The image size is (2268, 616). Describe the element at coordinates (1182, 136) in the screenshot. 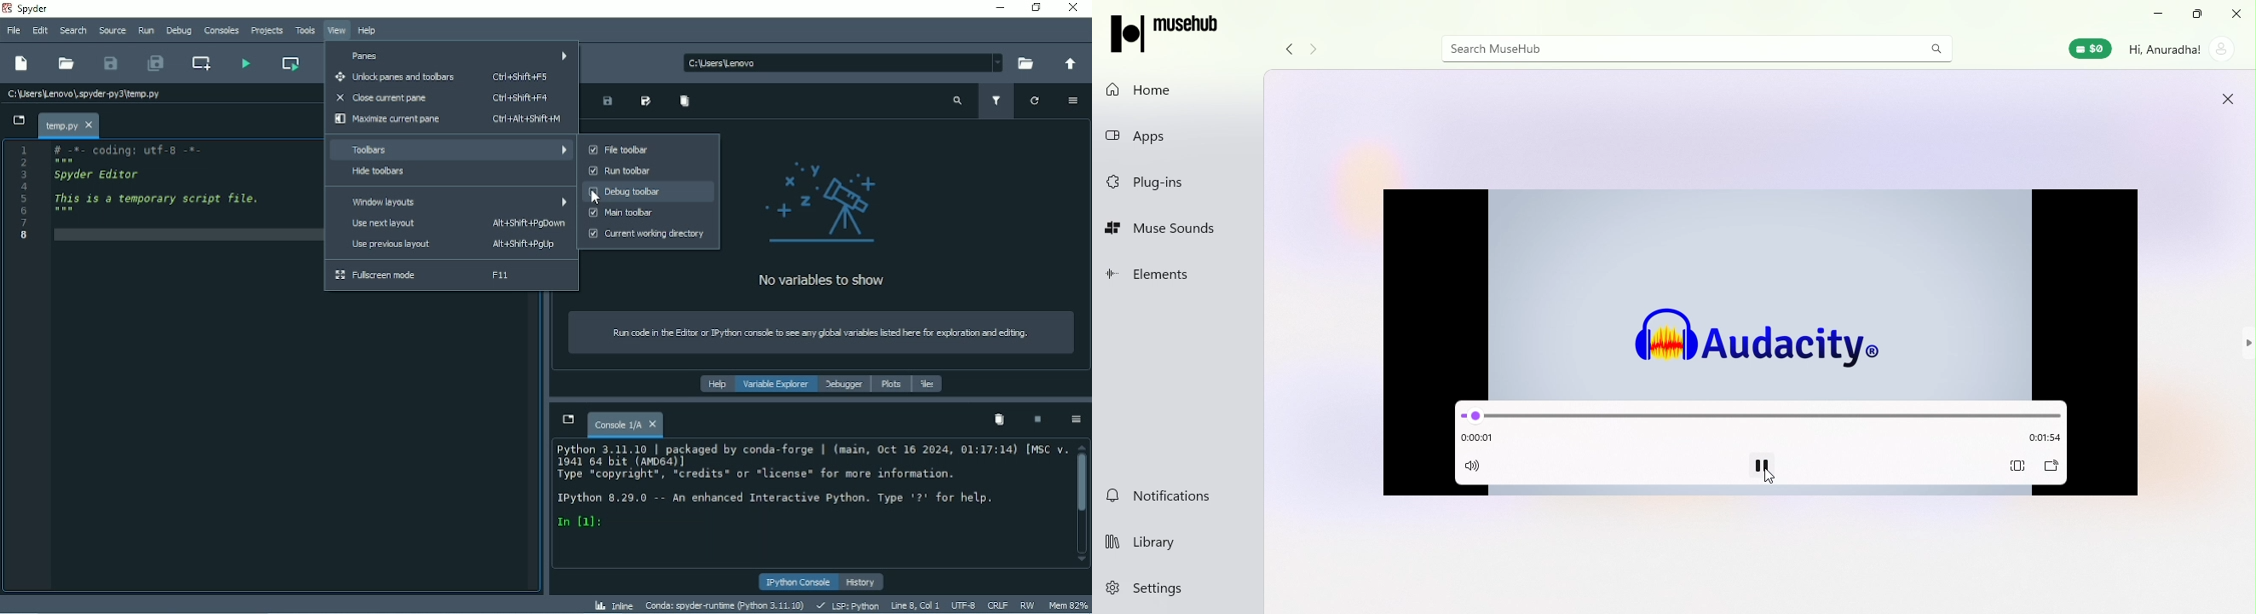

I see `Apps` at that location.